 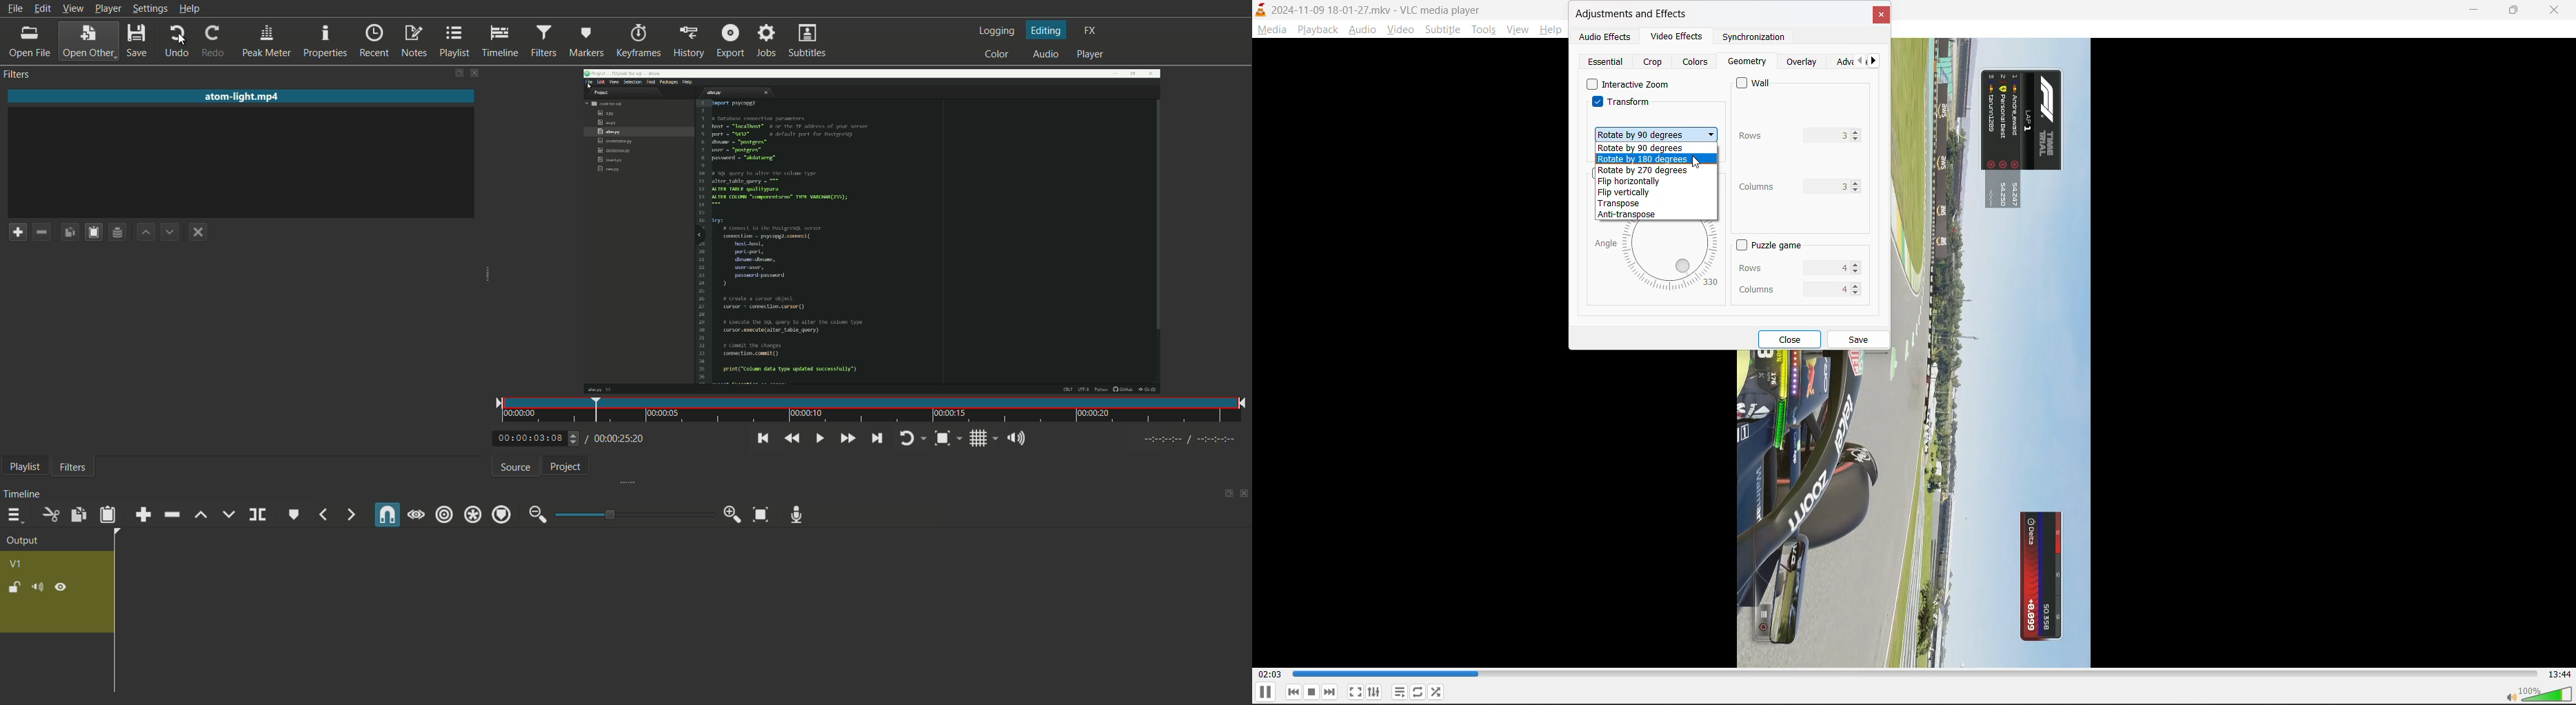 I want to click on skip to the next point, so click(x=879, y=438).